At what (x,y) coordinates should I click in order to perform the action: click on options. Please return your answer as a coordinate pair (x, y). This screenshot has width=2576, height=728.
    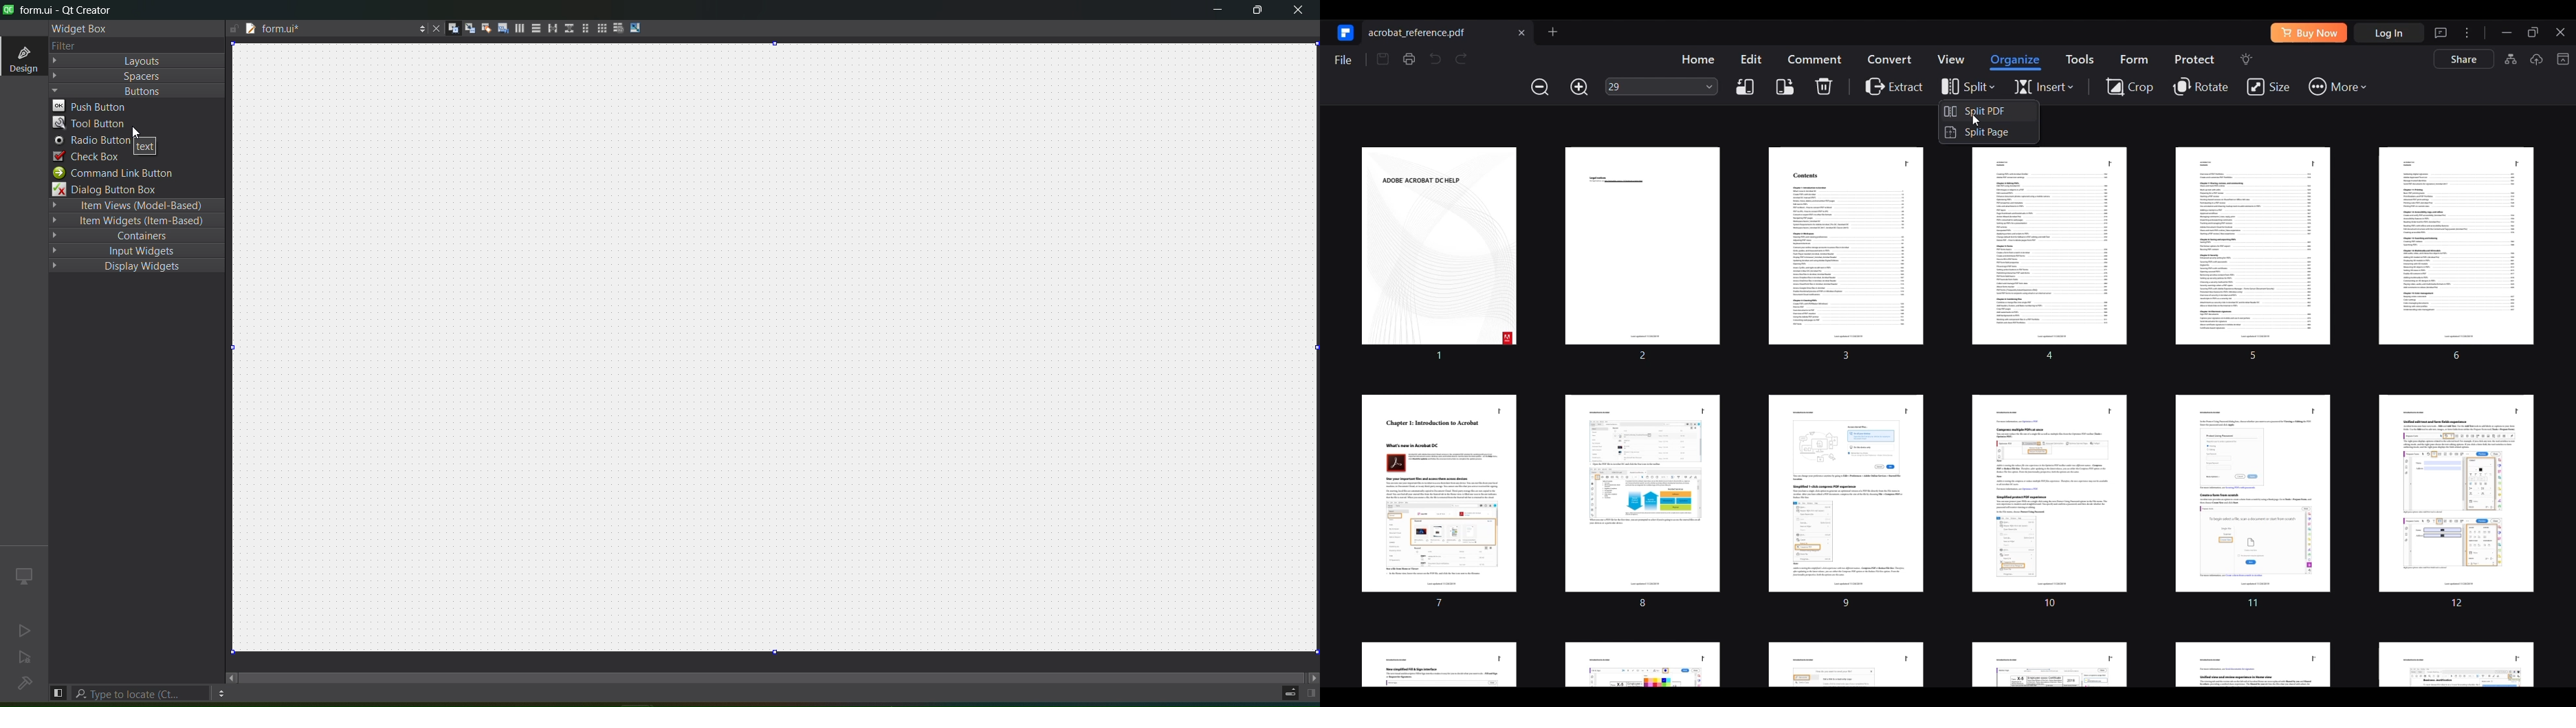
    Looking at the image, I should click on (223, 693).